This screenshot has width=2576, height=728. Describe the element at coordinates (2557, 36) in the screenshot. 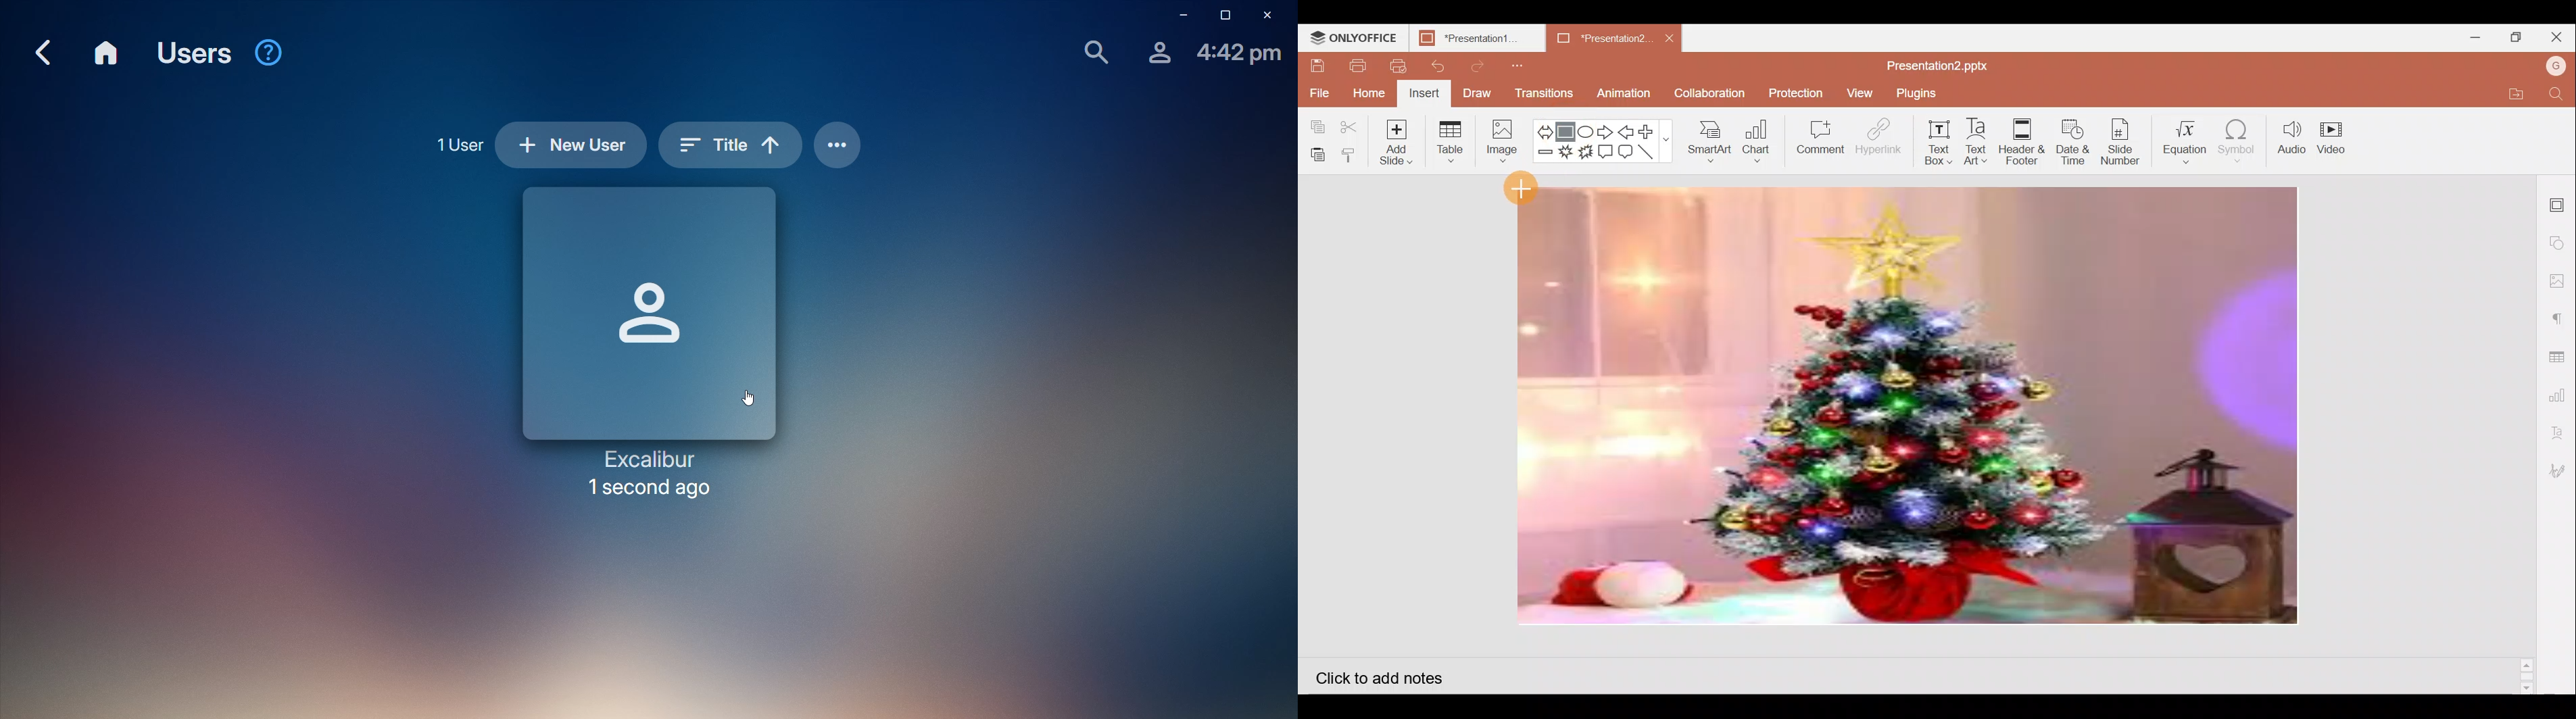

I see `Close` at that location.